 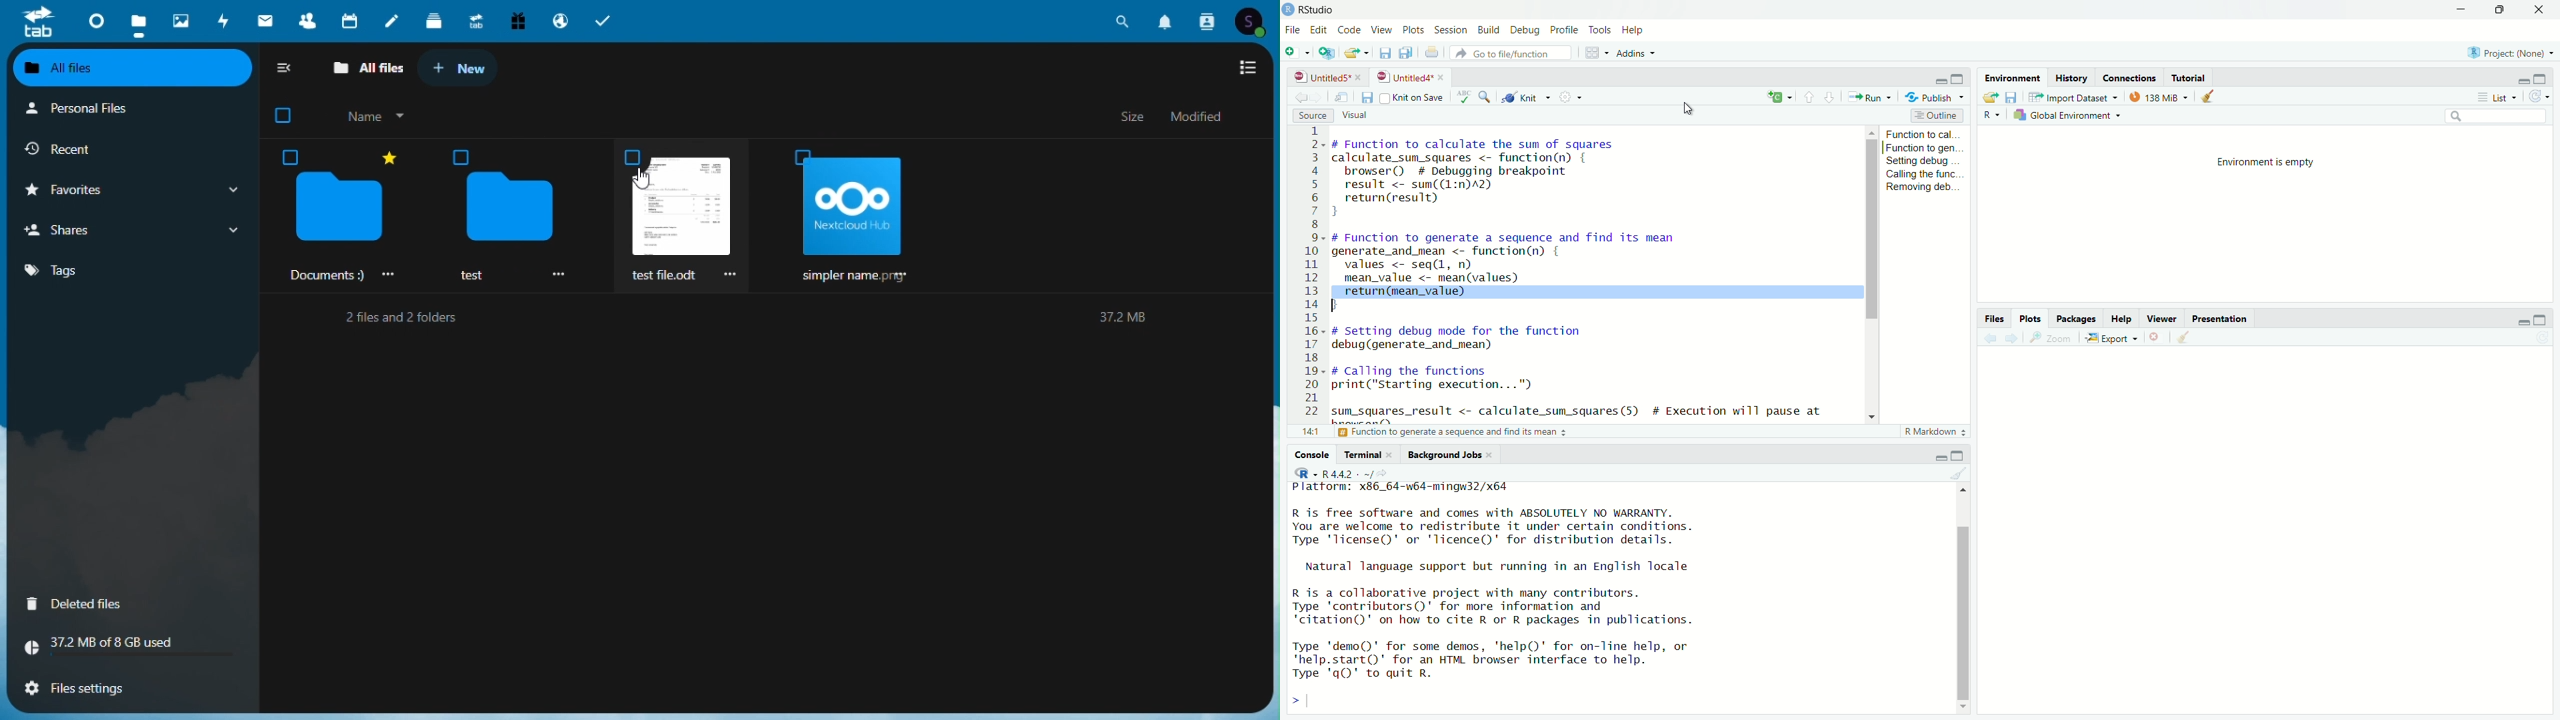 What do you see at coordinates (305, 19) in the screenshot?
I see `Contacts` at bounding box center [305, 19].